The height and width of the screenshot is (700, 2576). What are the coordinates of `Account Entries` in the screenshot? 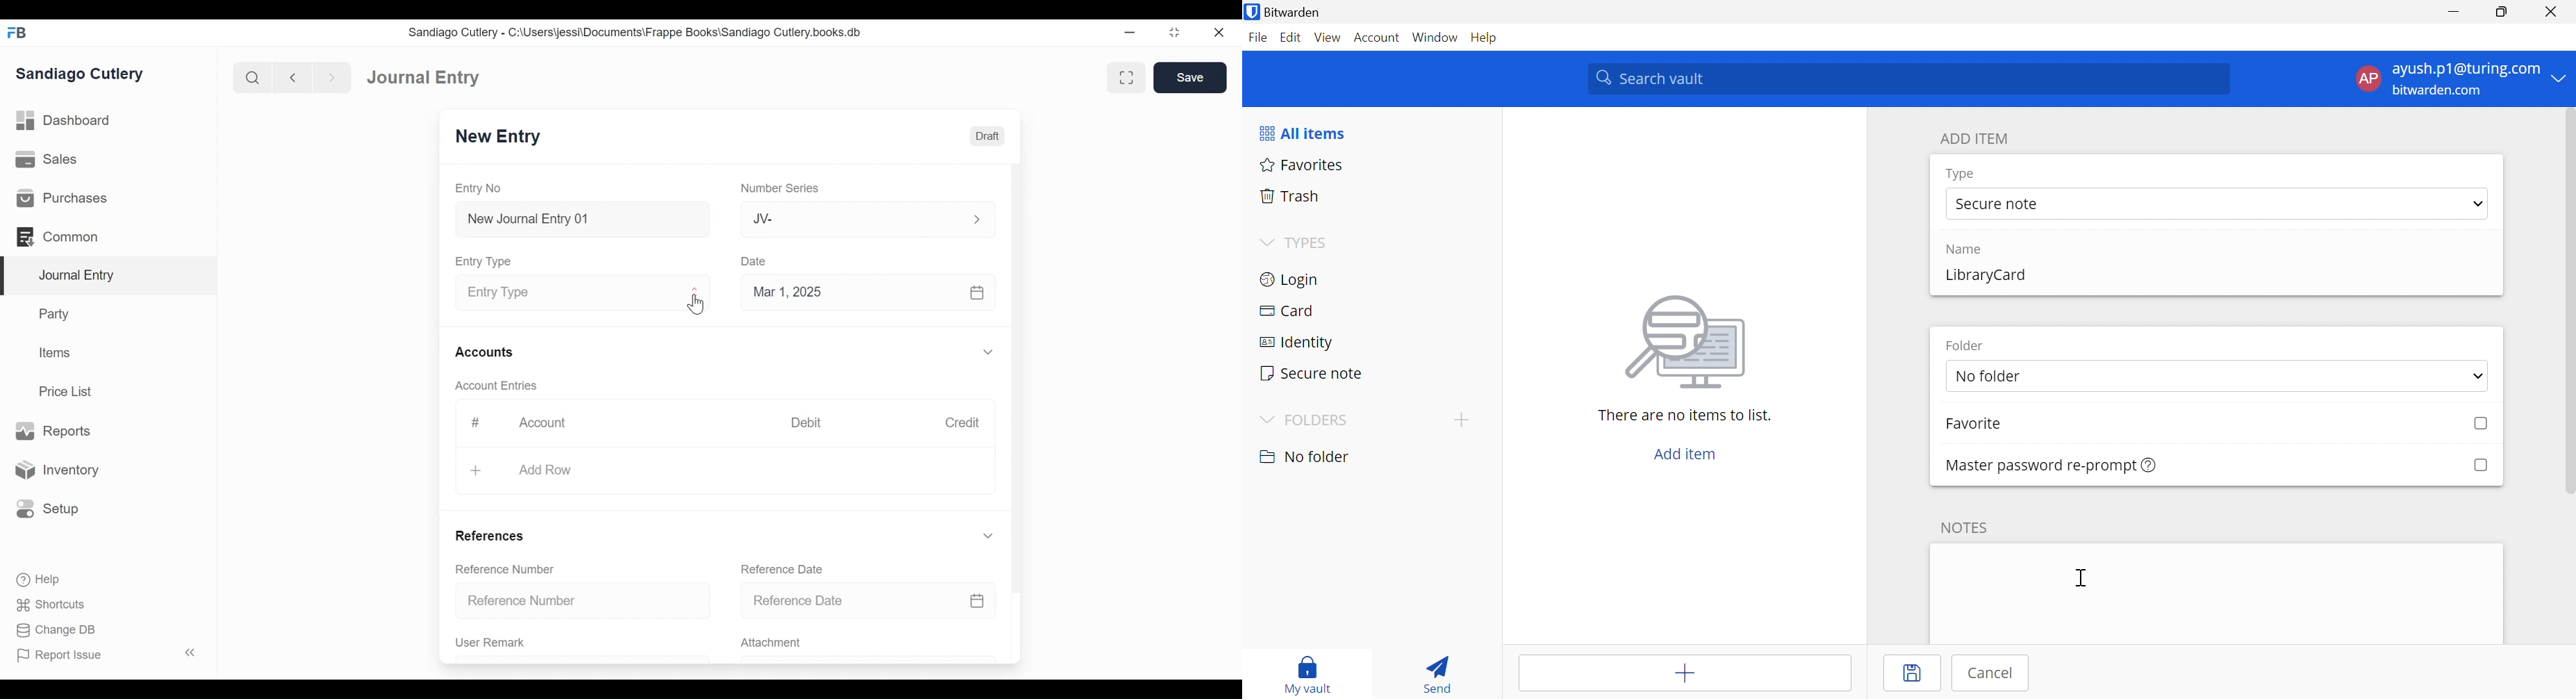 It's located at (491, 386).